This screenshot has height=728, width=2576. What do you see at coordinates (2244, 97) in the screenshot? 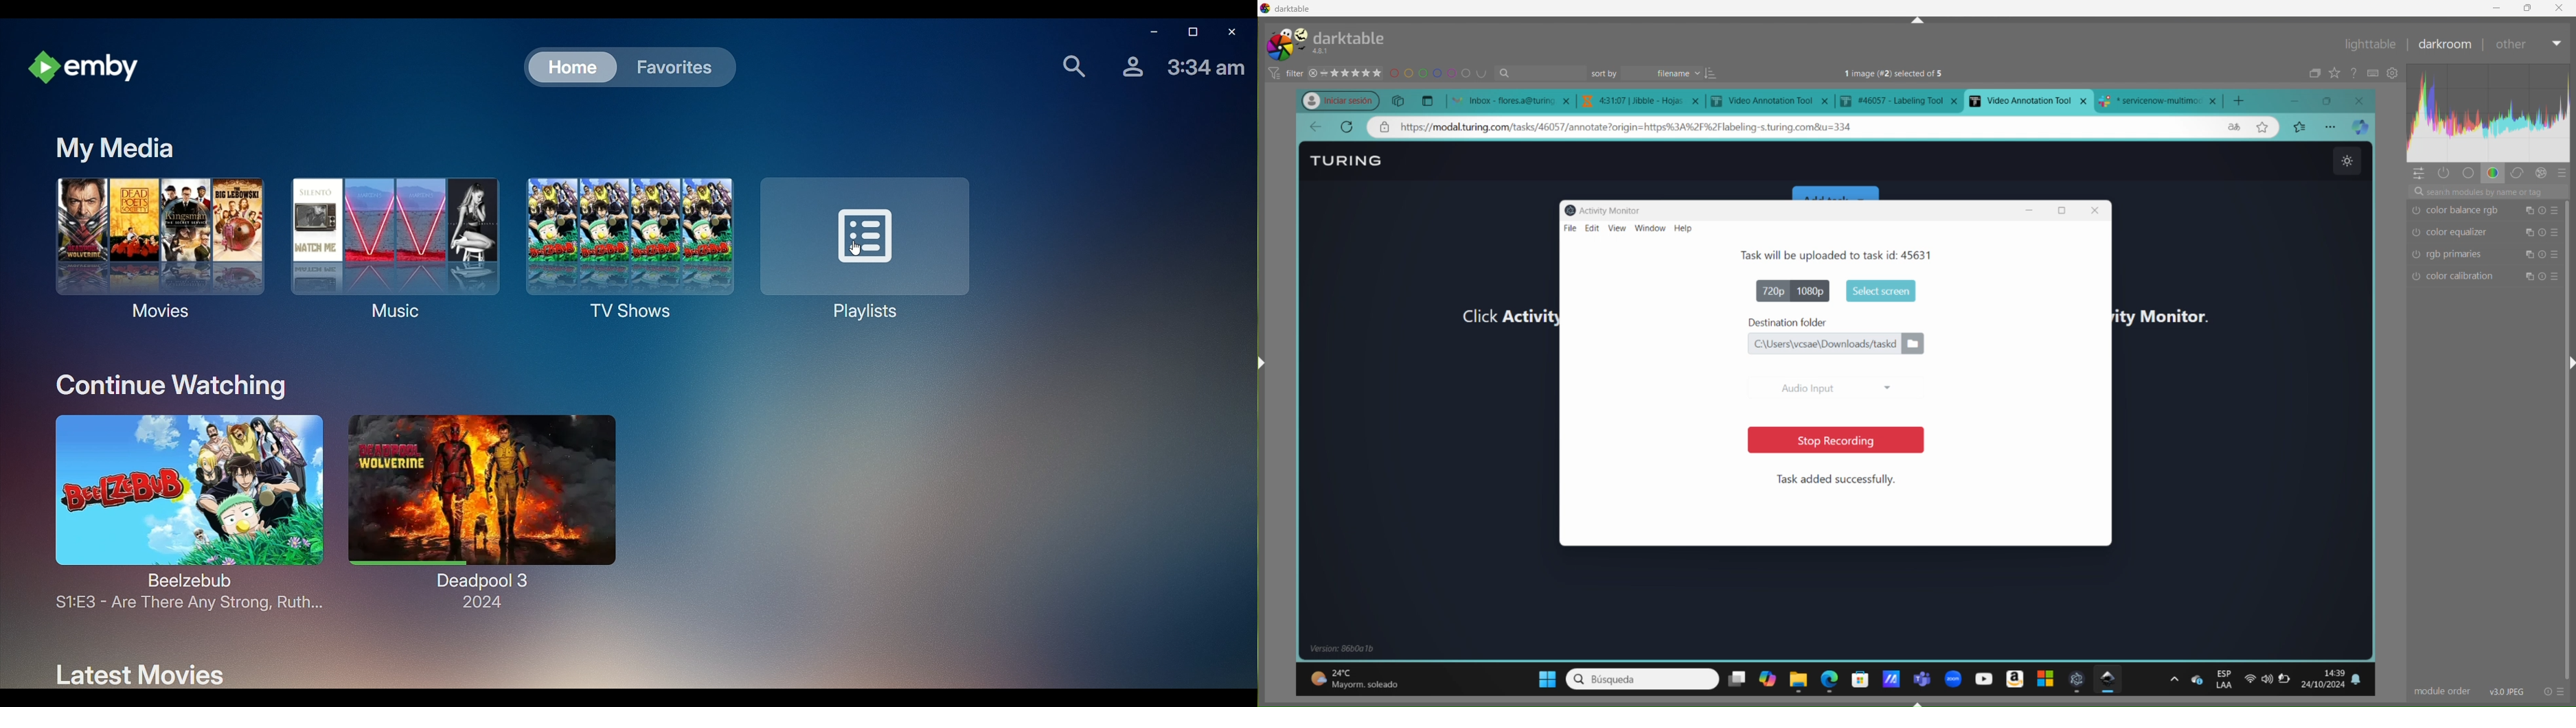
I see `add new tab` at bounding box center [2244, 97].